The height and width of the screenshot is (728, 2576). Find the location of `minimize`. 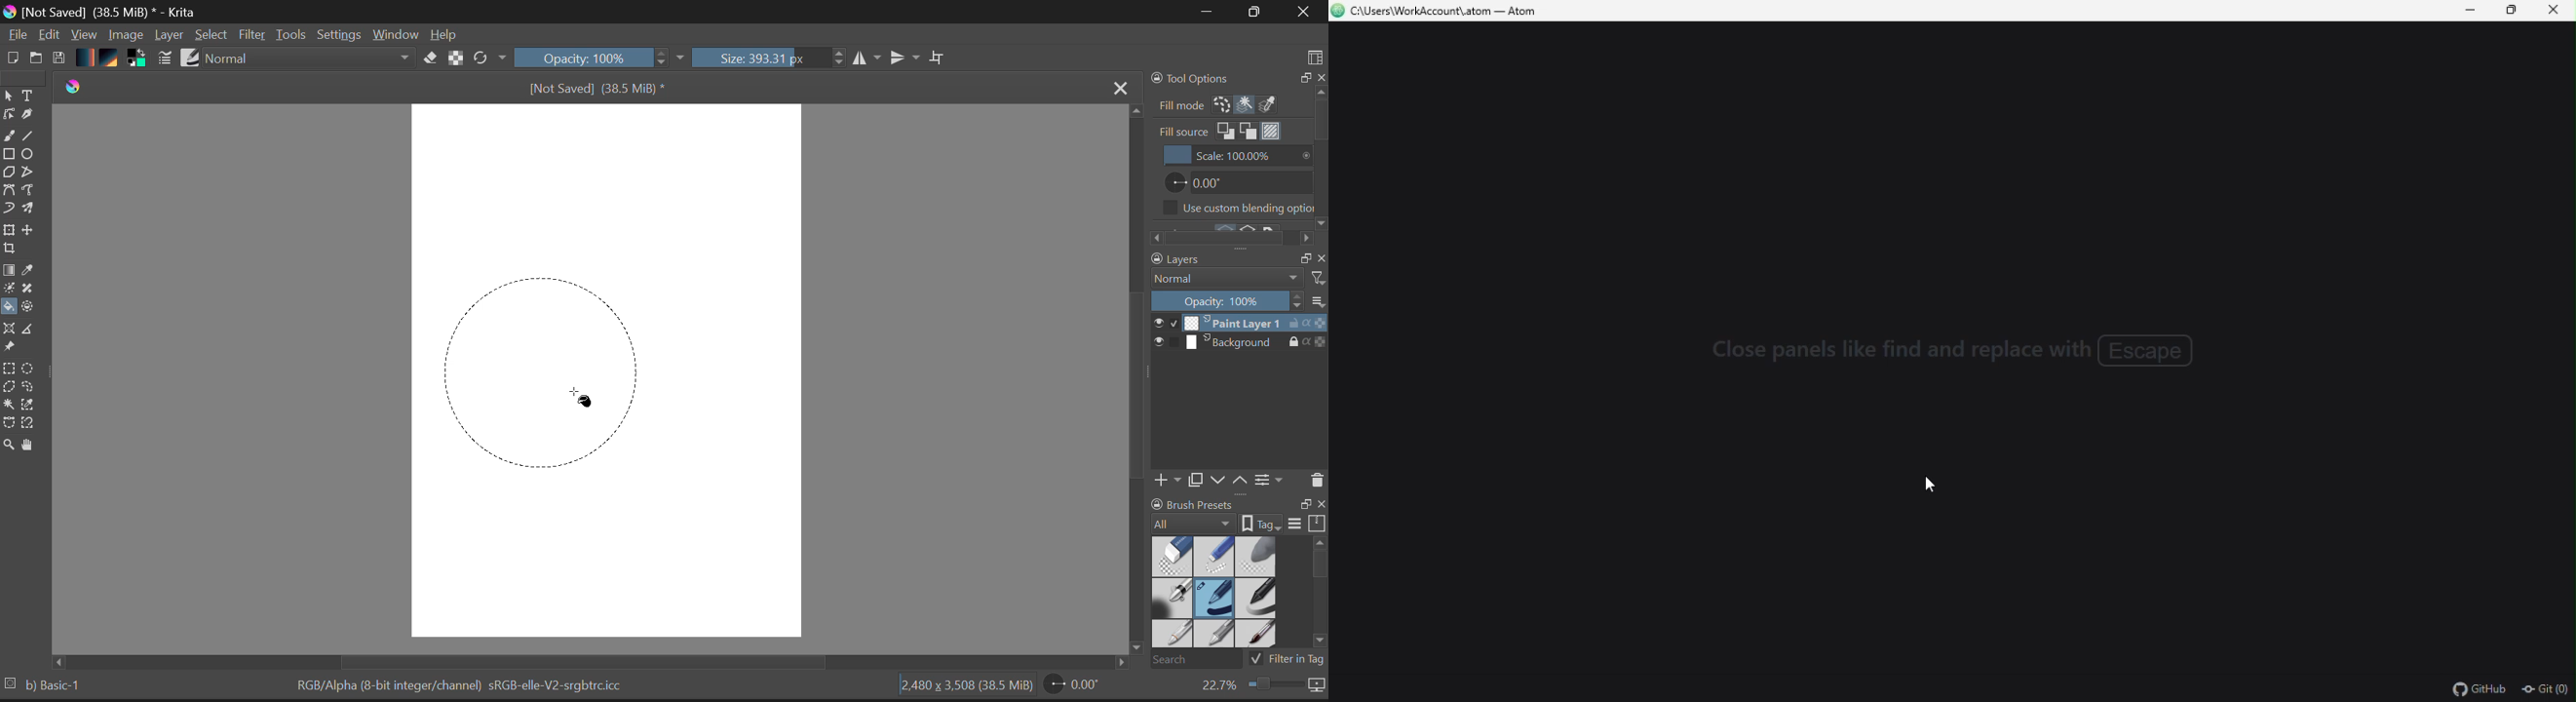

minimize is located at coordinates (2463, 12).